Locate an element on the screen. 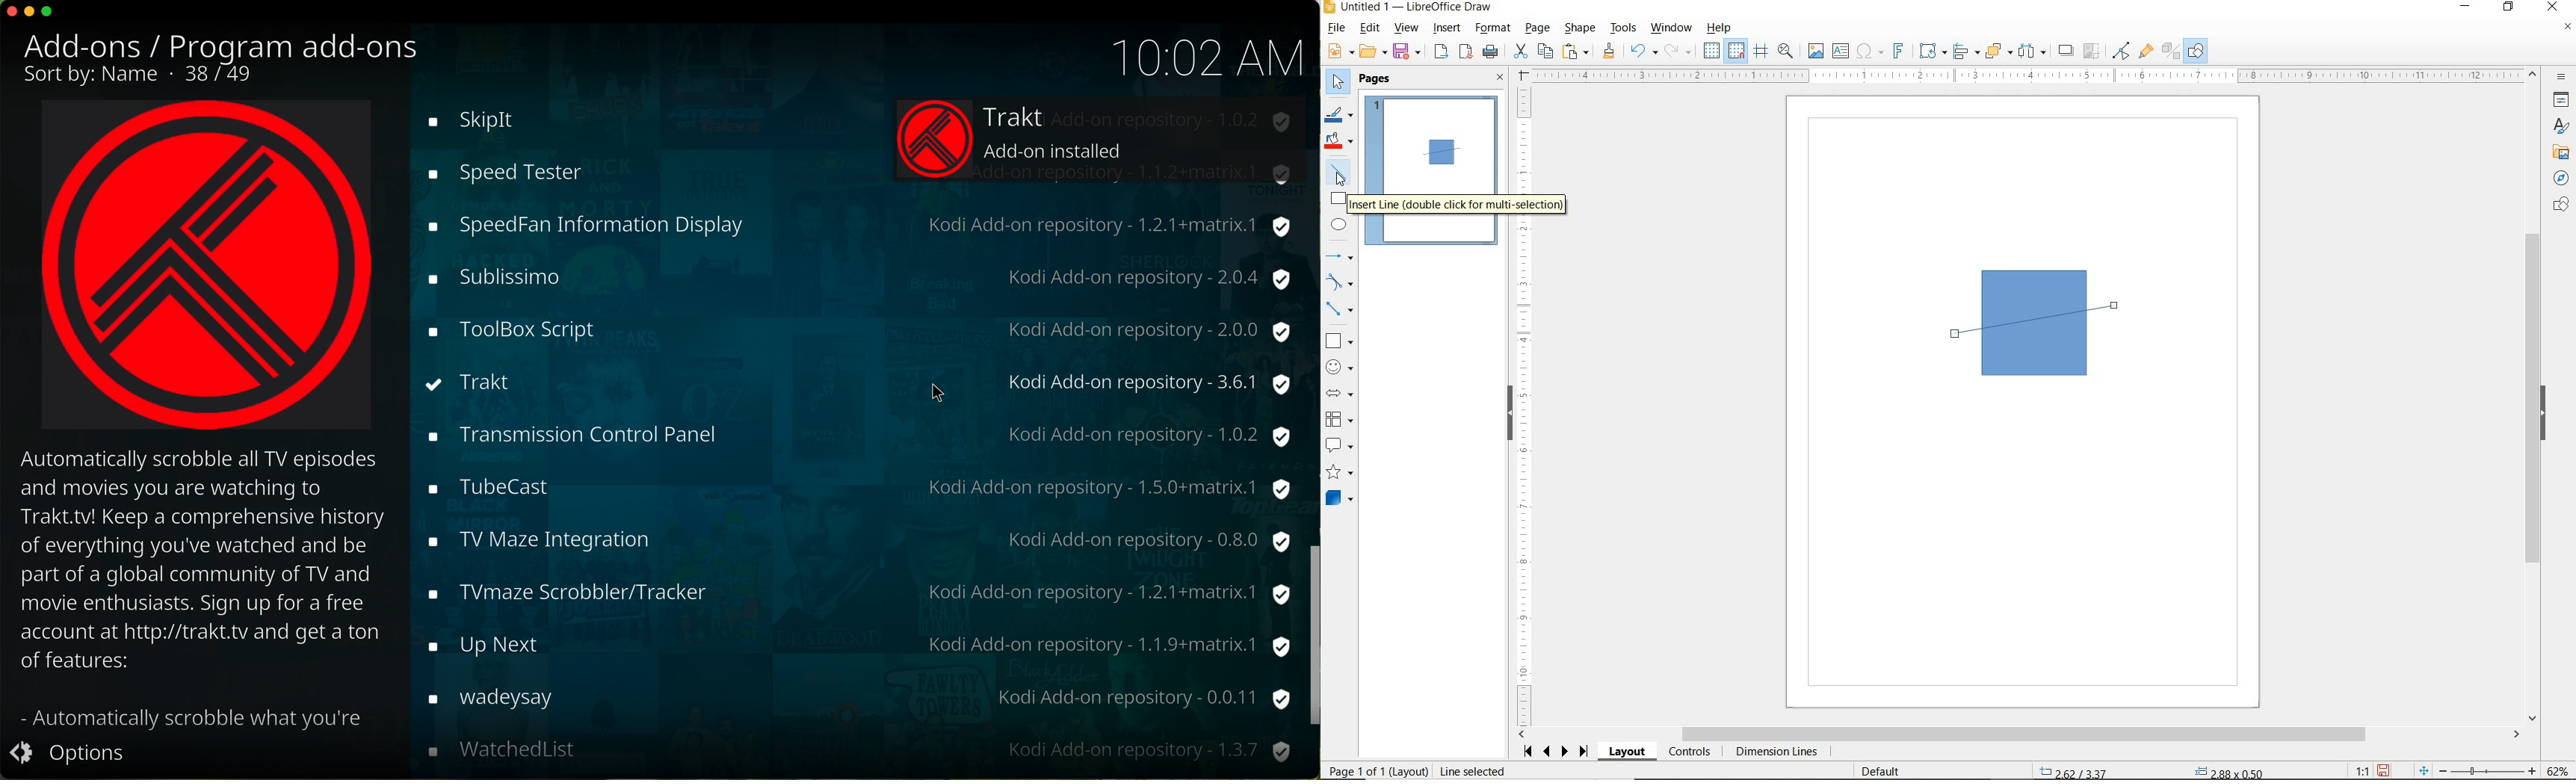  RULER is located at coordinates (1525, 406).